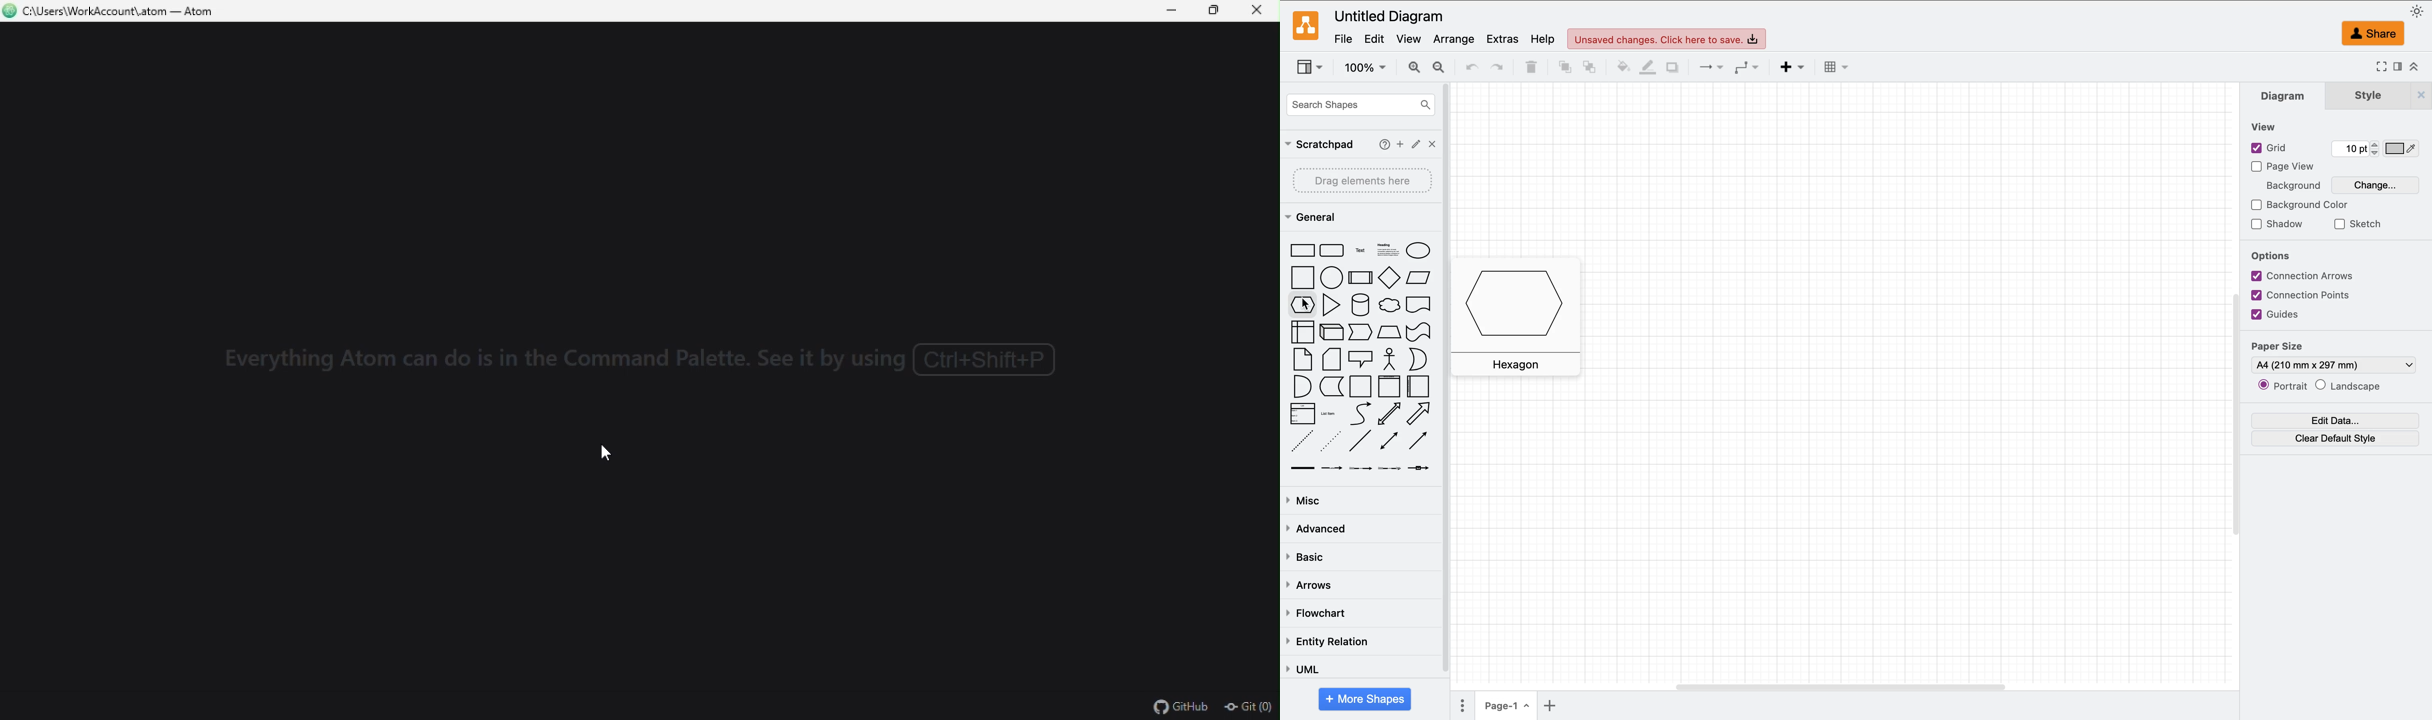 Image resolution: width=2436 pixels, height=728 pixels. What do you see at coordinates (2375, 34) in the screenshot?
I see `share` at bounding box center [2375, 34].